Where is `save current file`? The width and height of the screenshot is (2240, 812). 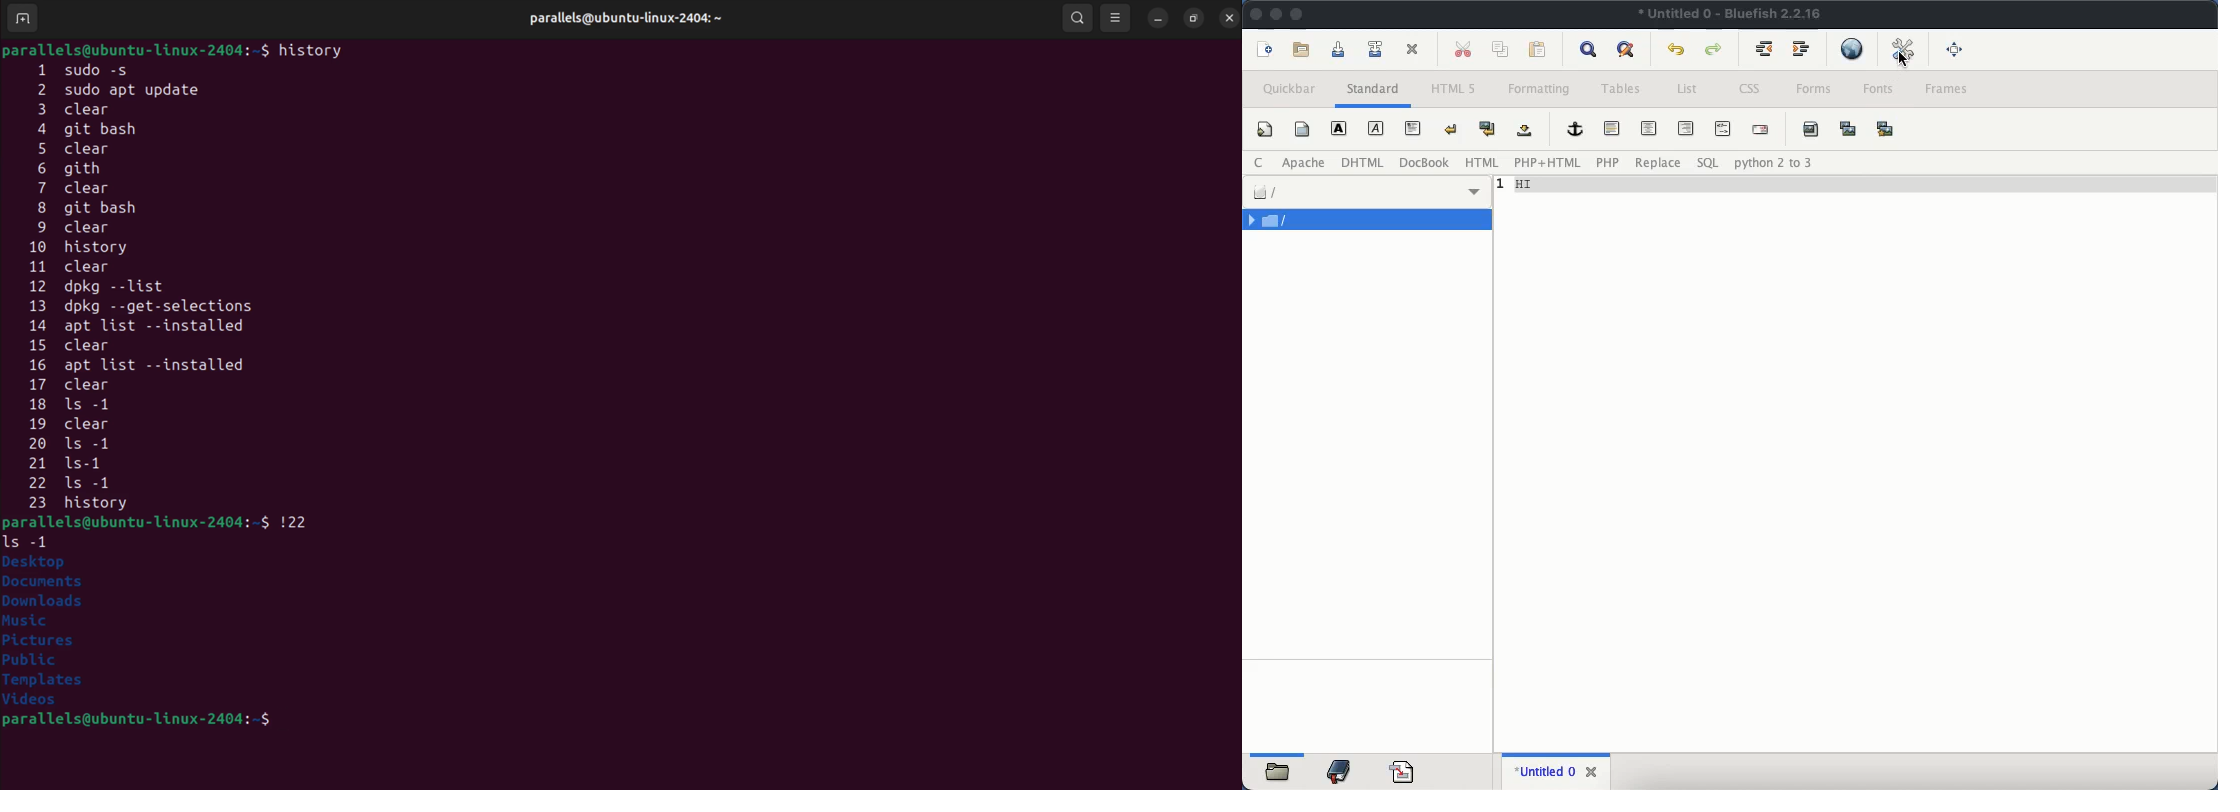 save current file is located at coordinates (1339, 48).